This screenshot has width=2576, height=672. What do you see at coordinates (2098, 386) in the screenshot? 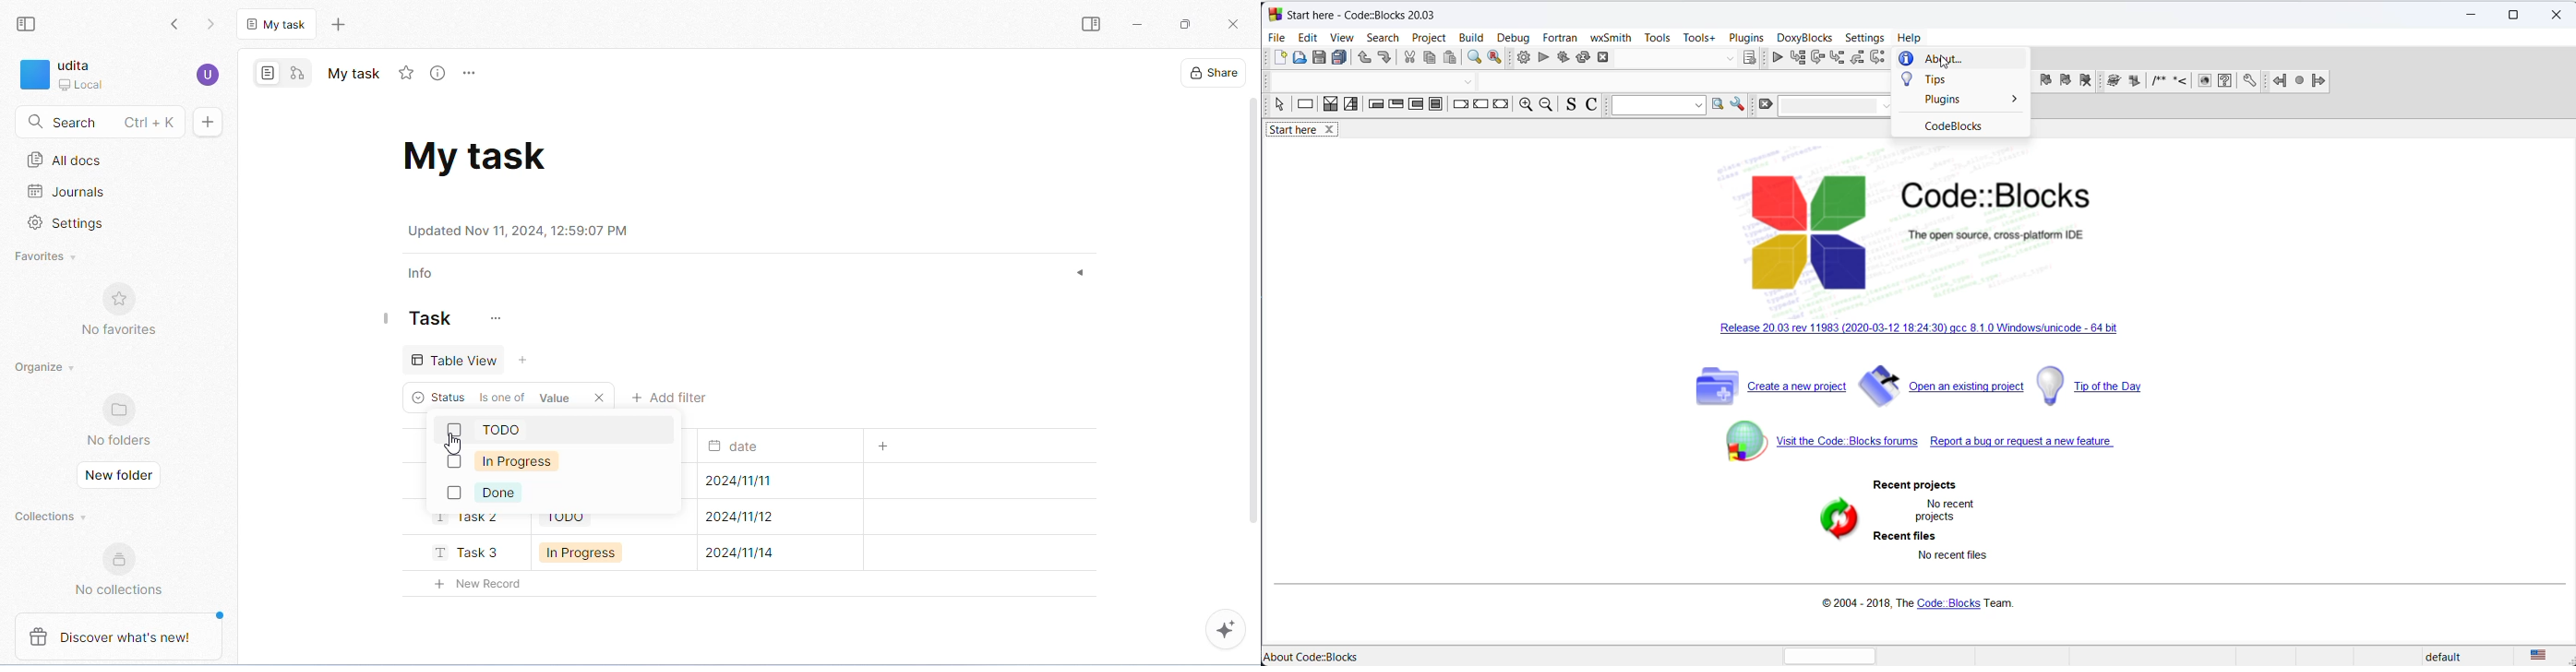
I see `tip of the day` at bounding box center [2098, 386].